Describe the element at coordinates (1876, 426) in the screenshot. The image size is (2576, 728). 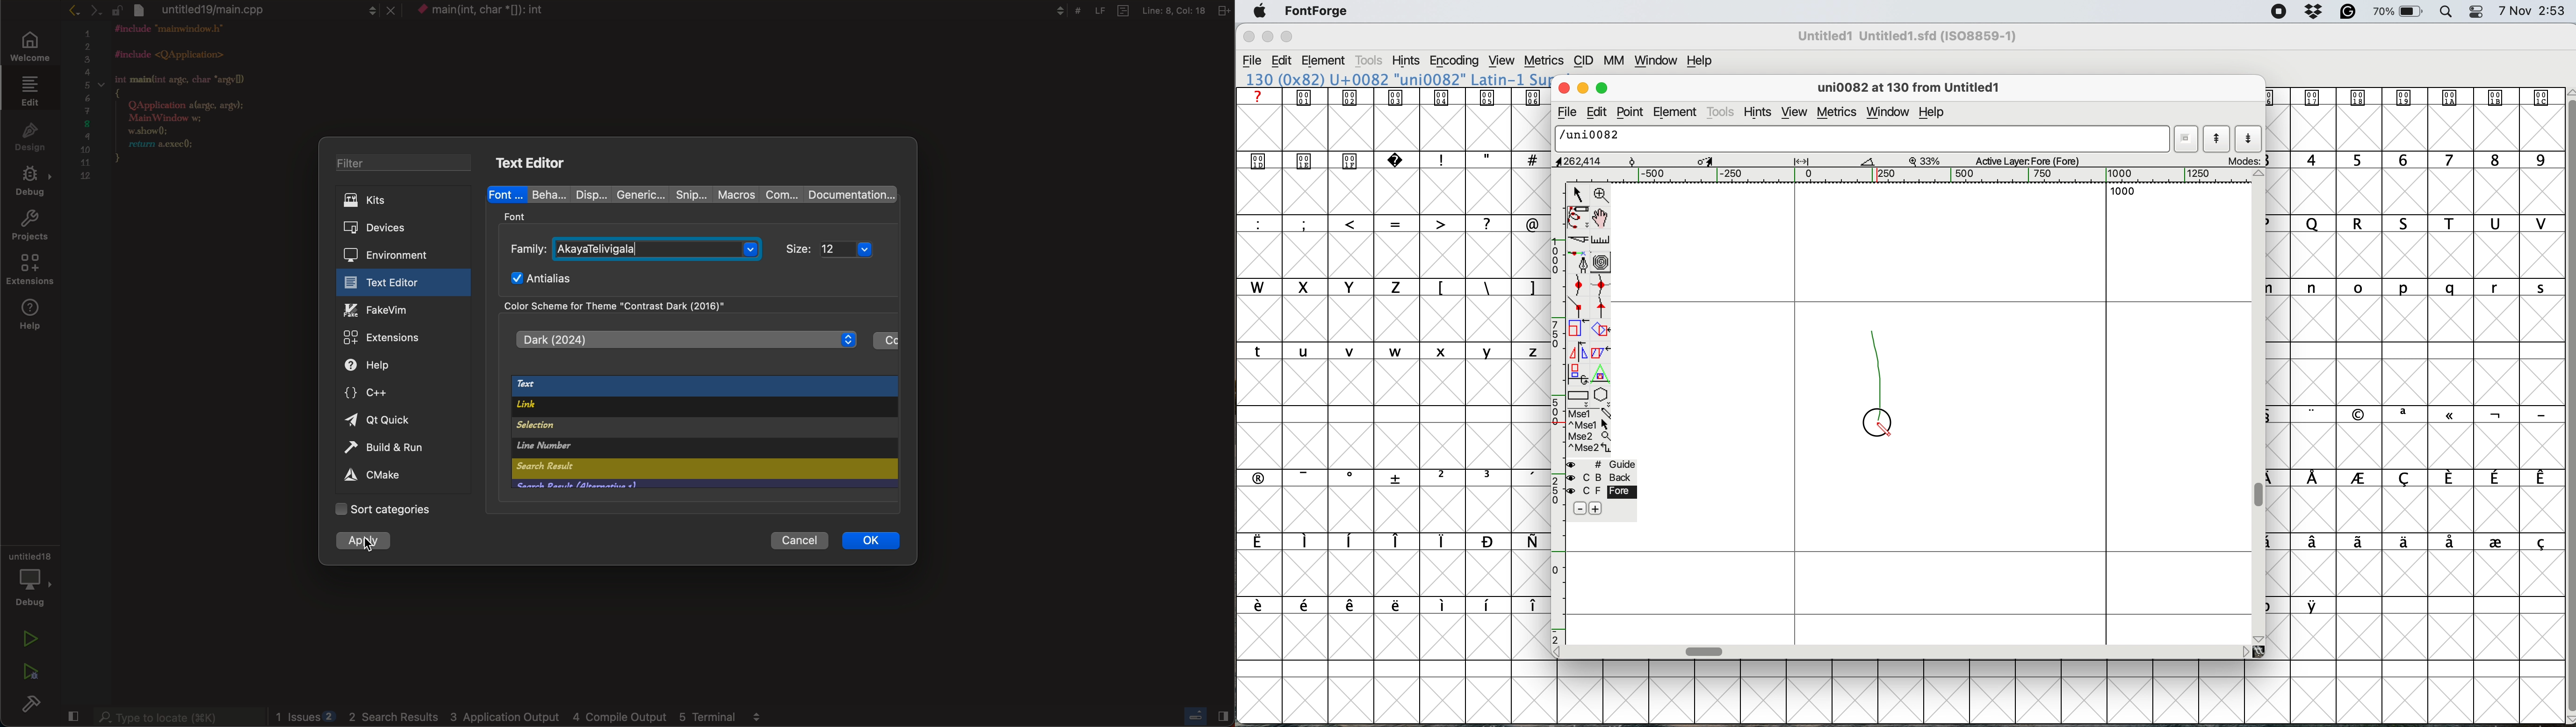
I see `cursor` at that location.